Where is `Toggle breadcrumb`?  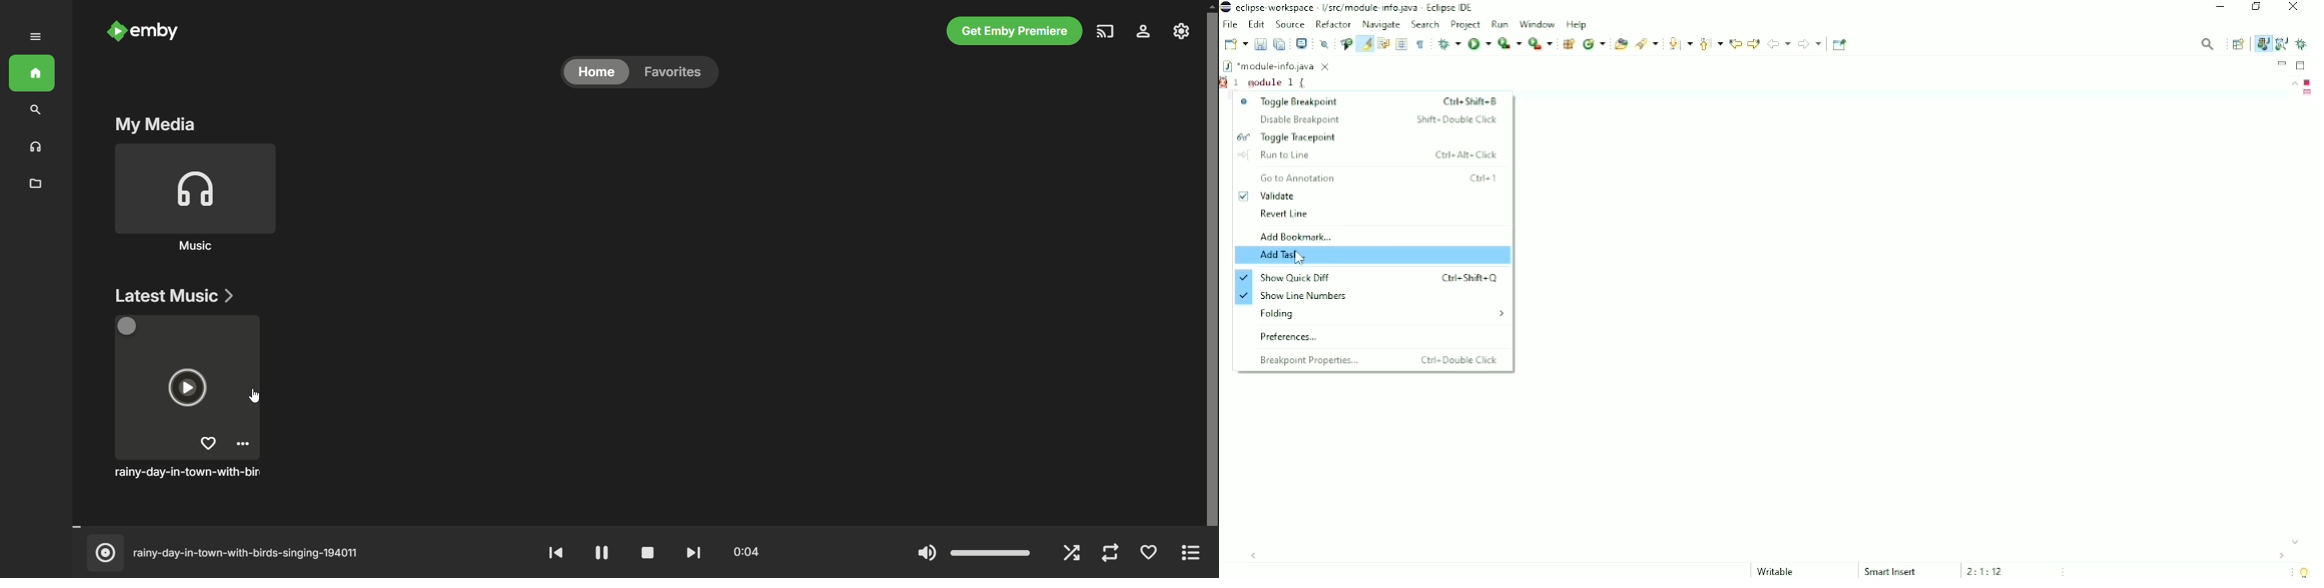
Toggle breadcrumb is located at coordinates (1345, 44).